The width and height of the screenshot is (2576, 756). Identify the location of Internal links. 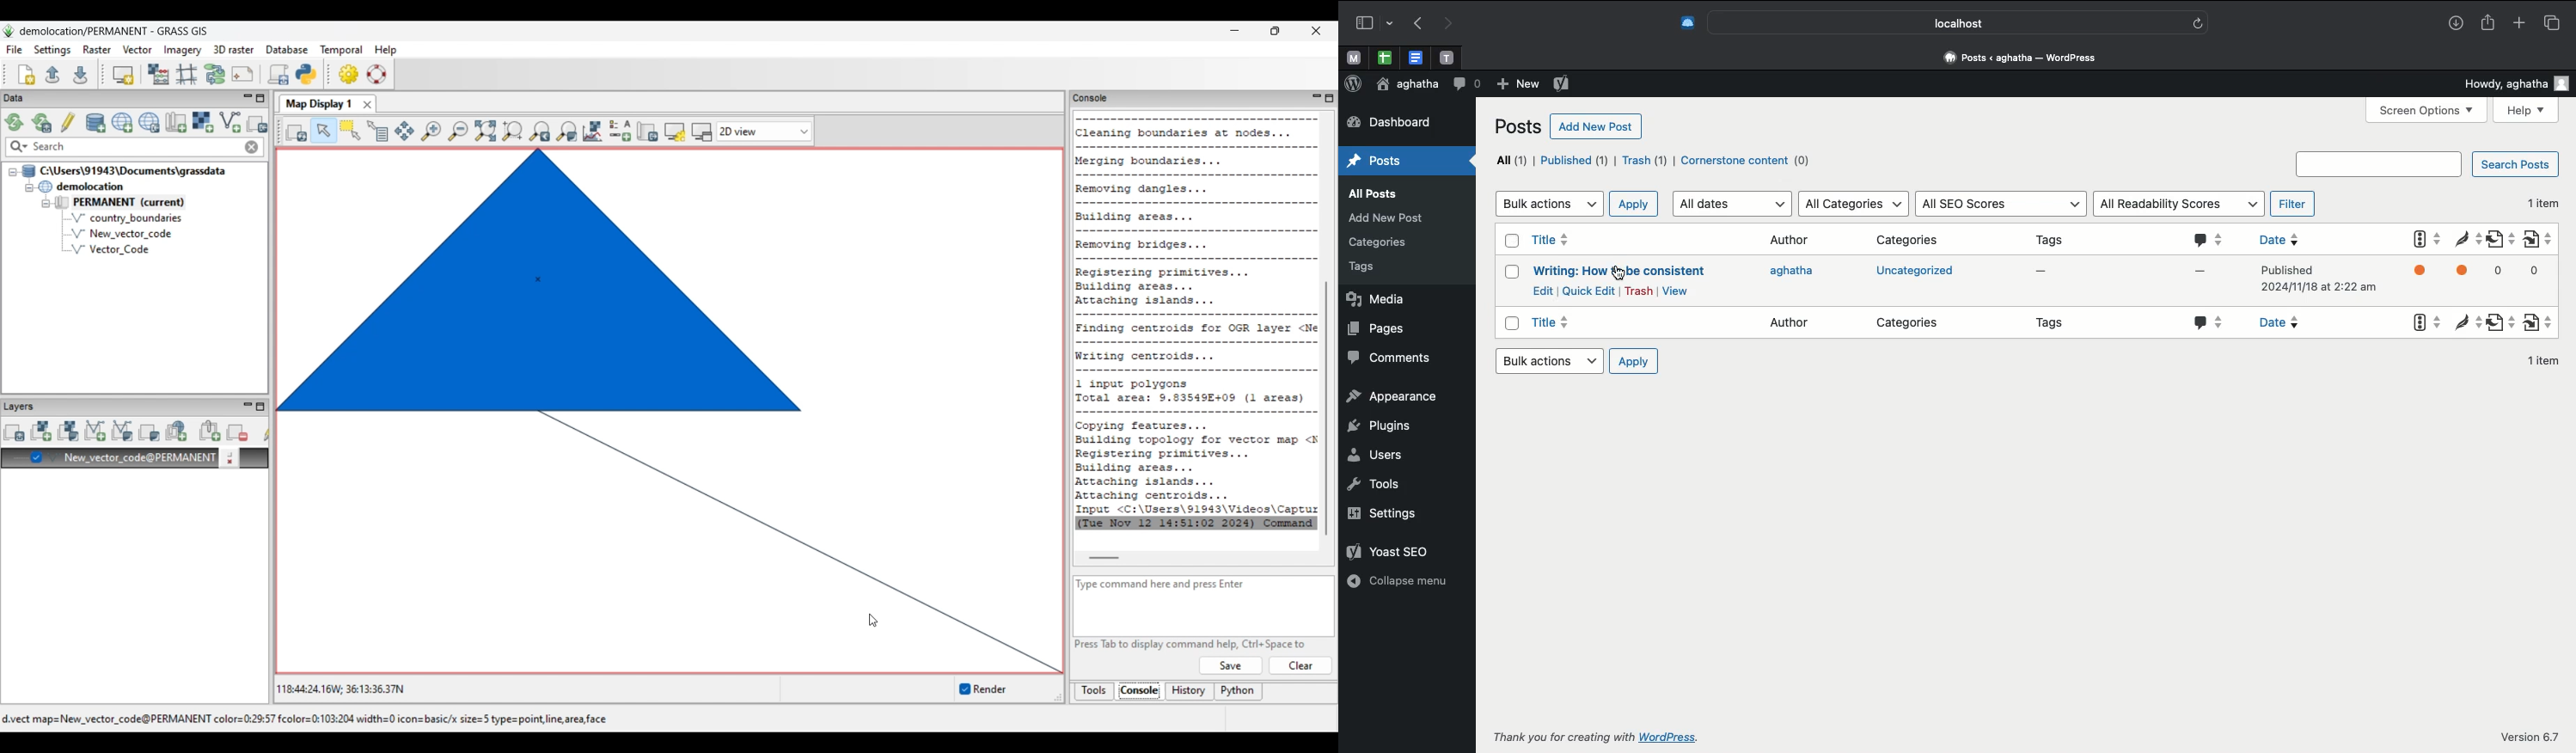
(2543, 238).